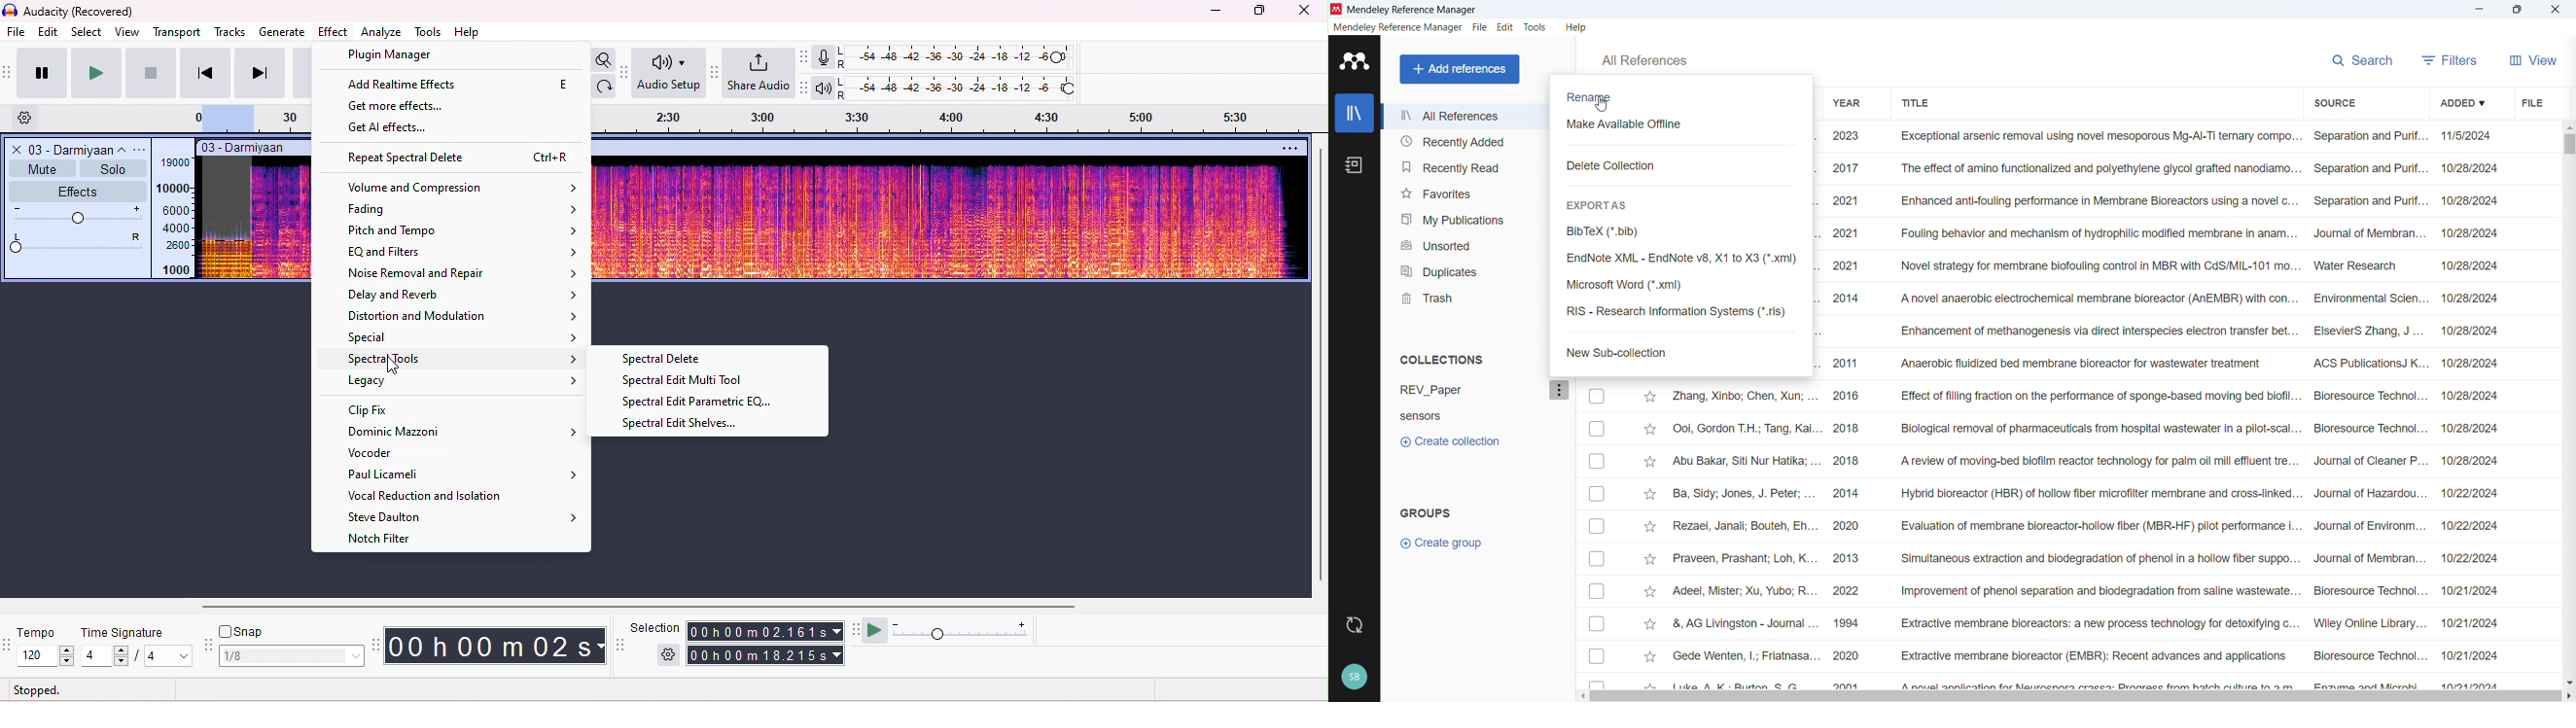  Describe the element at coordinates (380, 539) in the screenshot. I see `notch filter` at that location.